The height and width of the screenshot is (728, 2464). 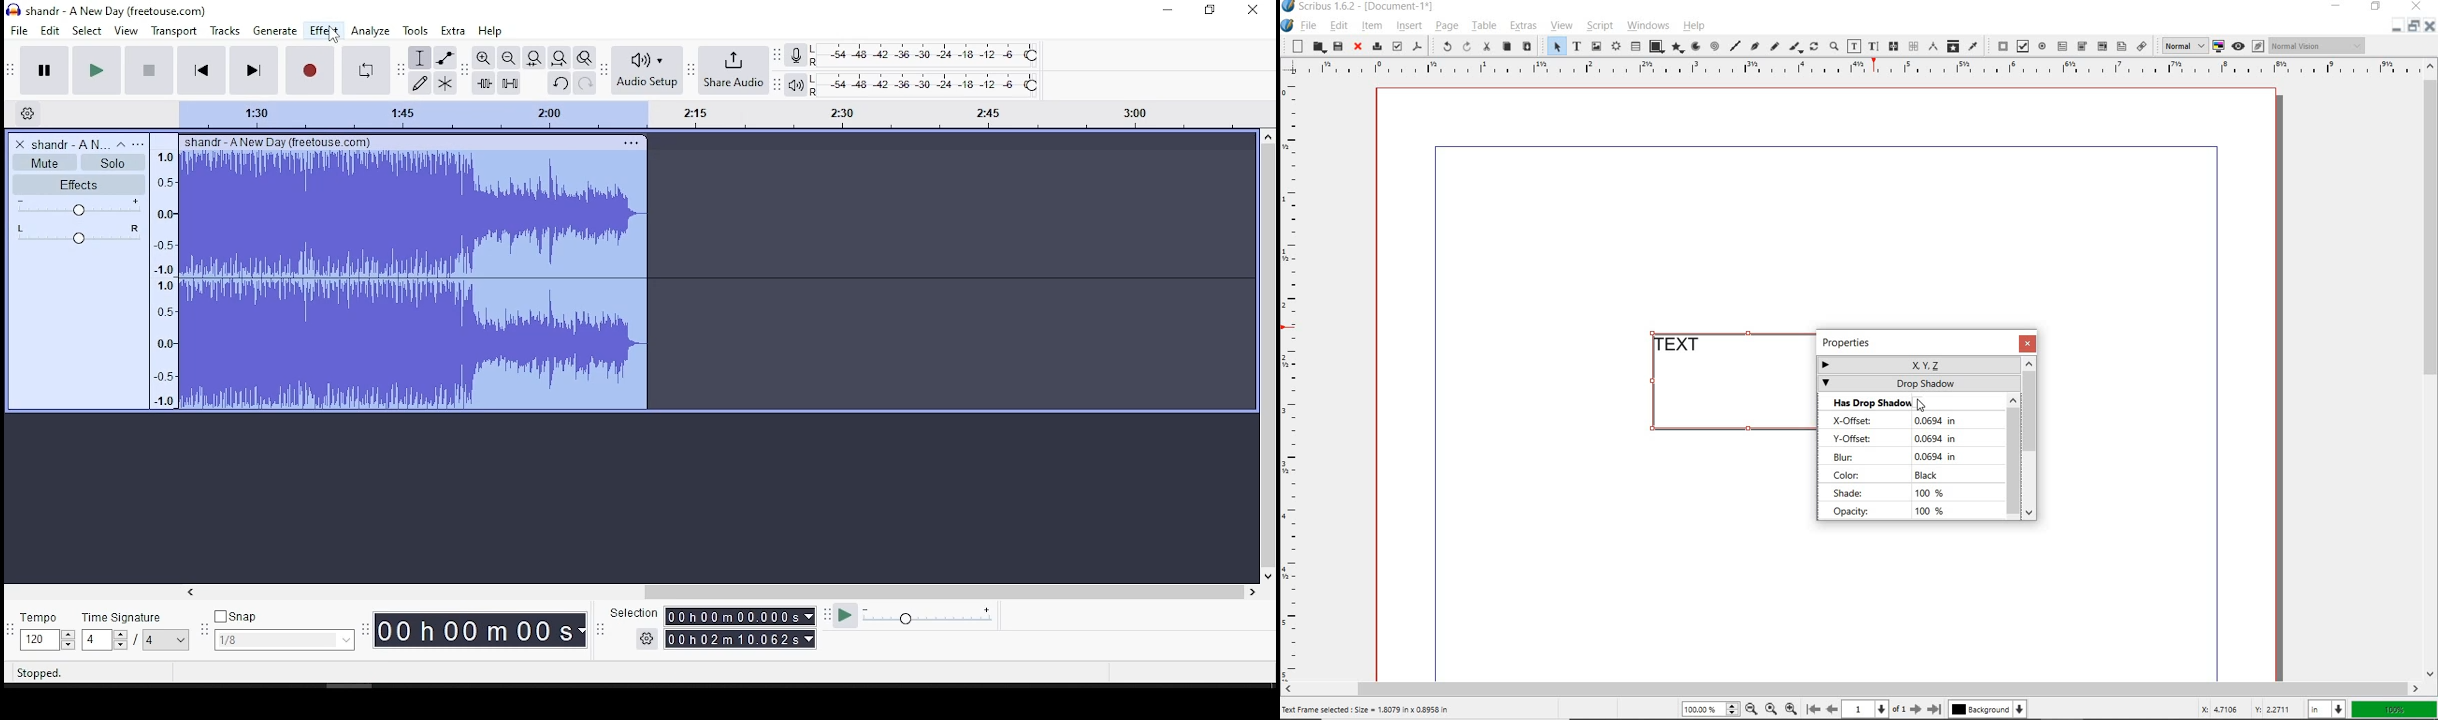 I want to click on , so click(x=44, y=69).